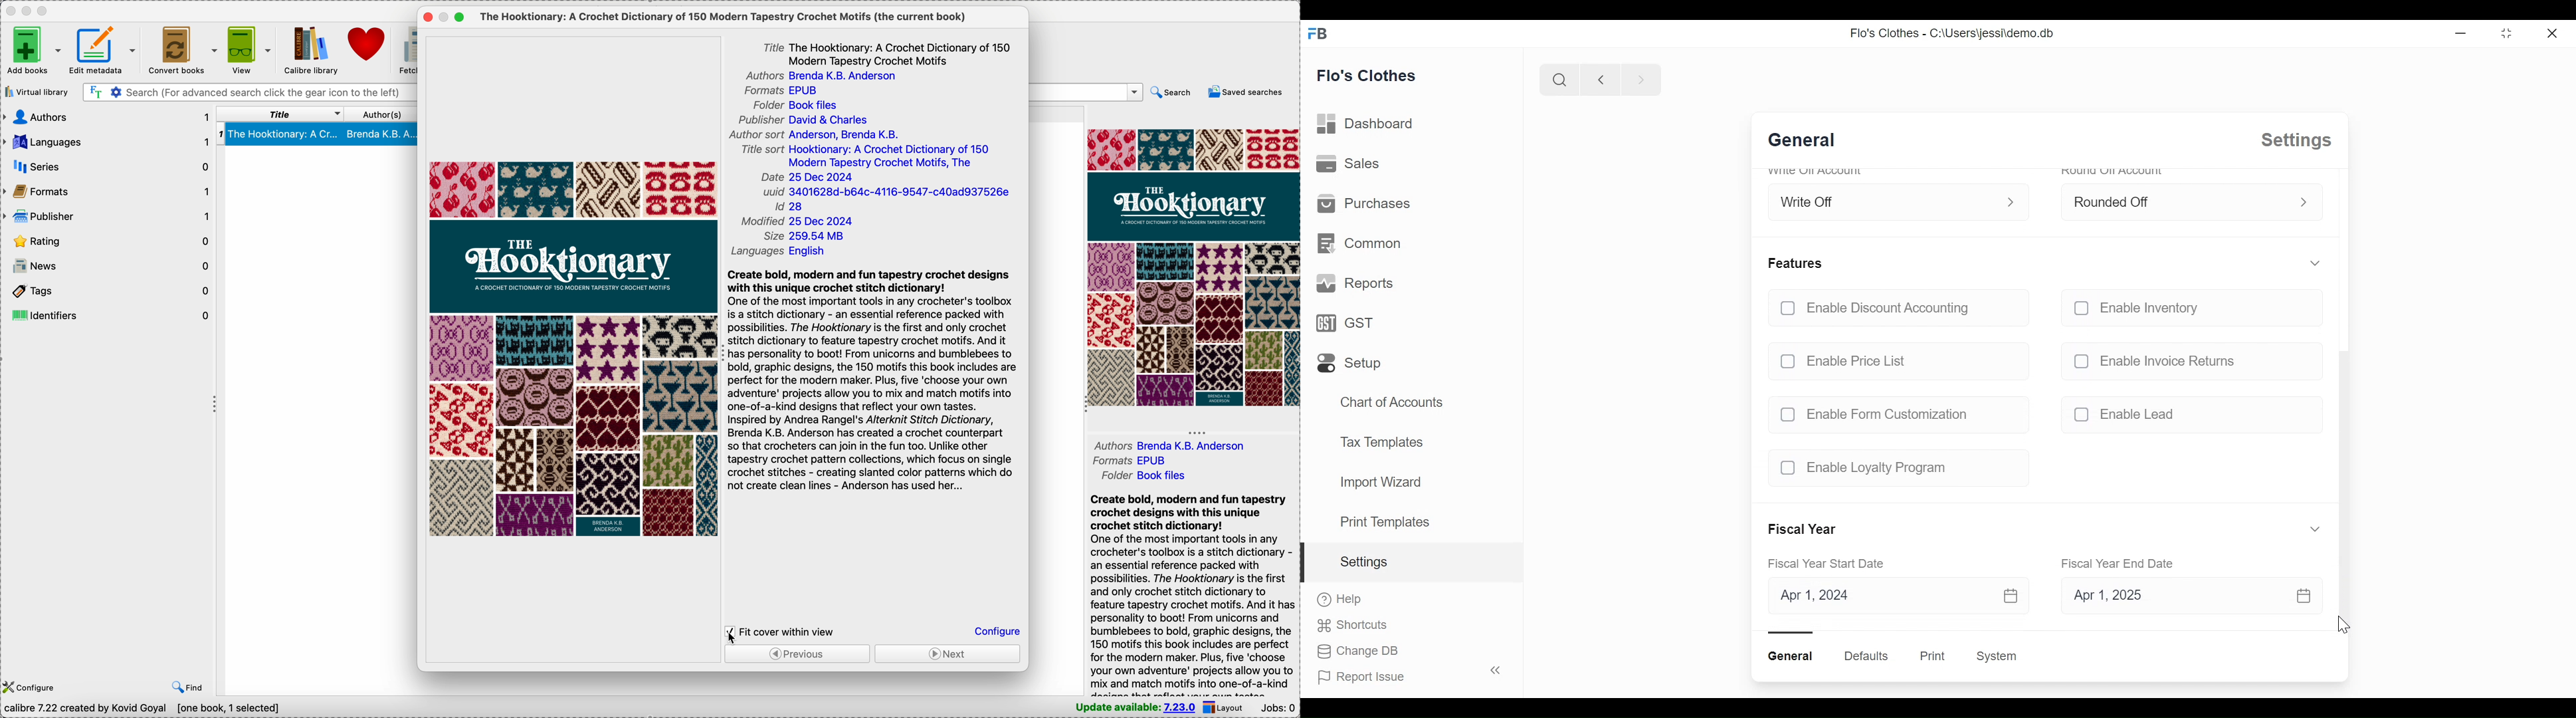 This screenshot has width=2576, height=728. Describe the element at coordinates (1351, 363) in the screenshot. I see `Setup` at that location.